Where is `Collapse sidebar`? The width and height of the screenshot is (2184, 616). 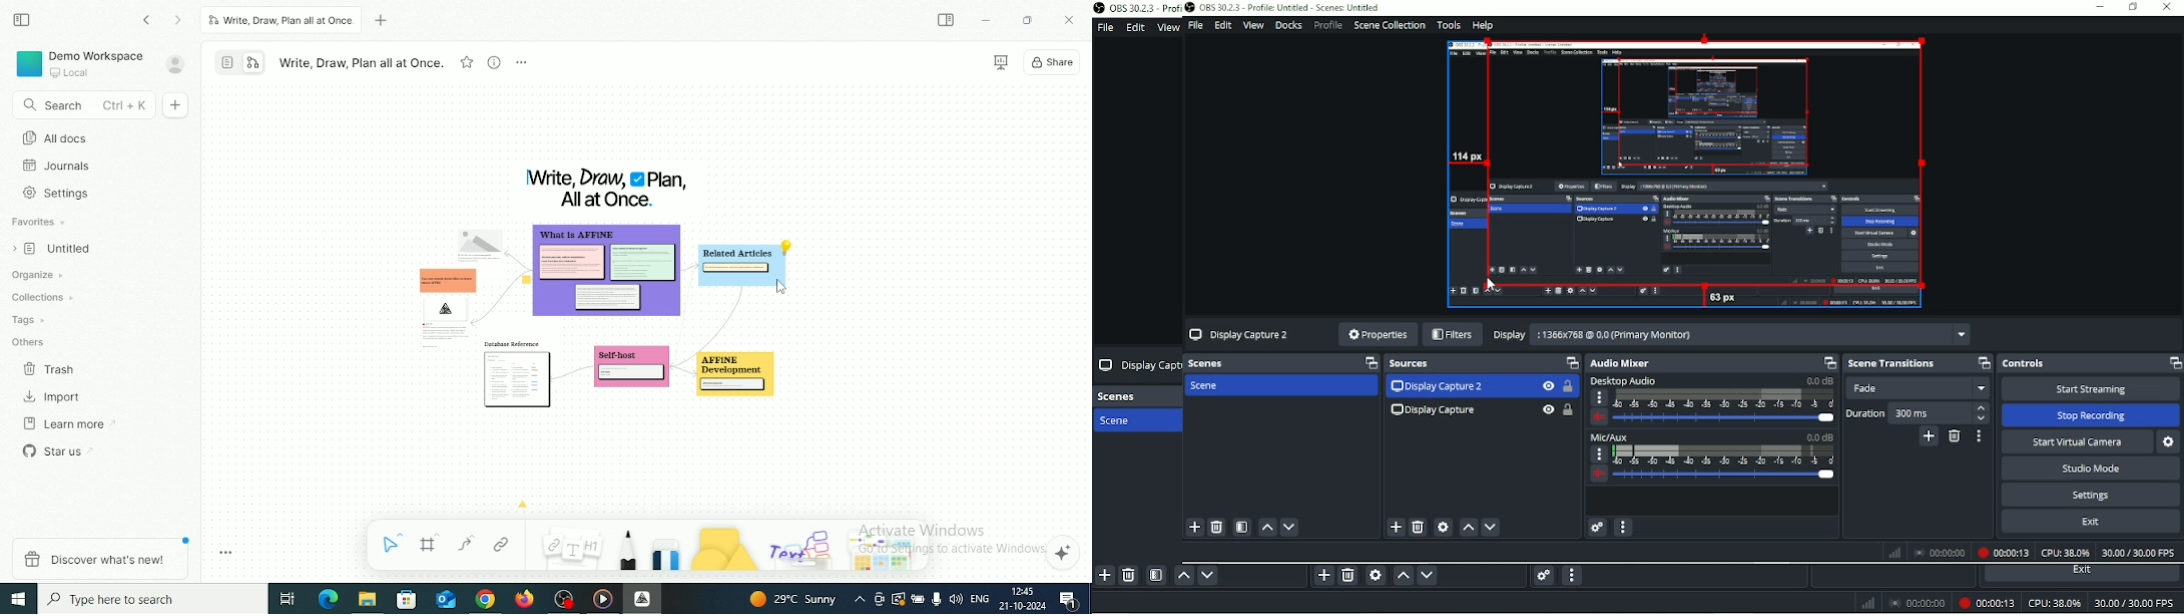 Collapse sidebar is located at coordinates (21, 19).